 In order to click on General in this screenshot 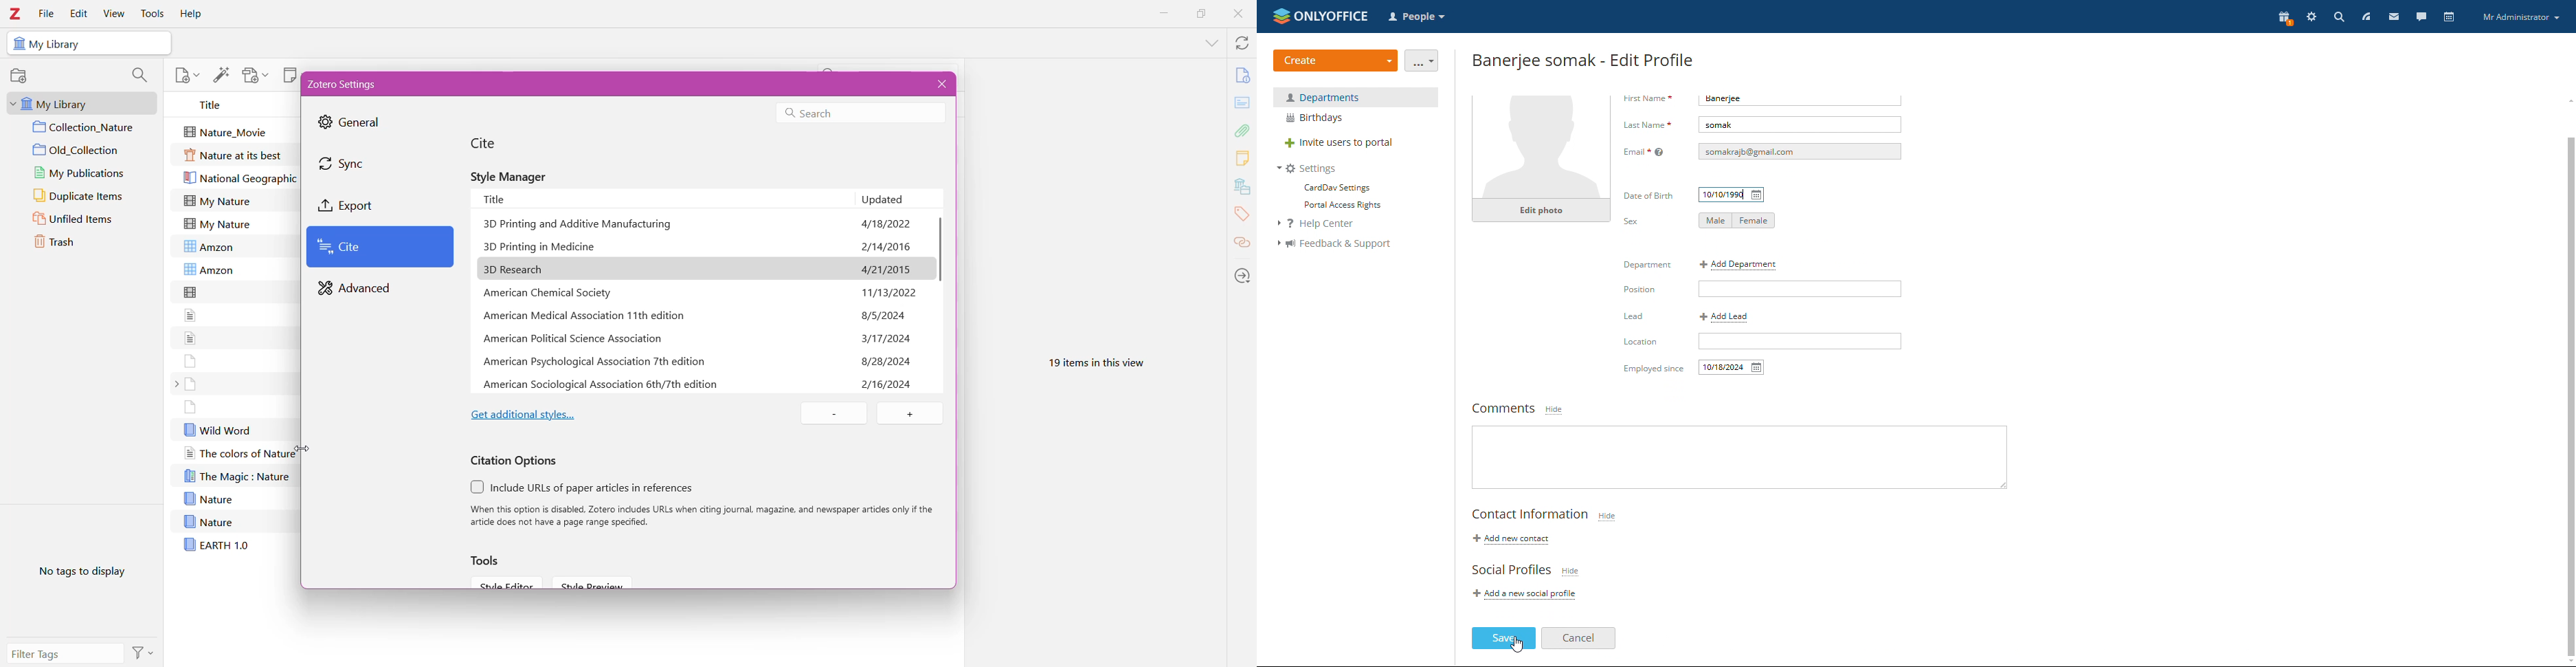, I will do `click(354, 123)`.